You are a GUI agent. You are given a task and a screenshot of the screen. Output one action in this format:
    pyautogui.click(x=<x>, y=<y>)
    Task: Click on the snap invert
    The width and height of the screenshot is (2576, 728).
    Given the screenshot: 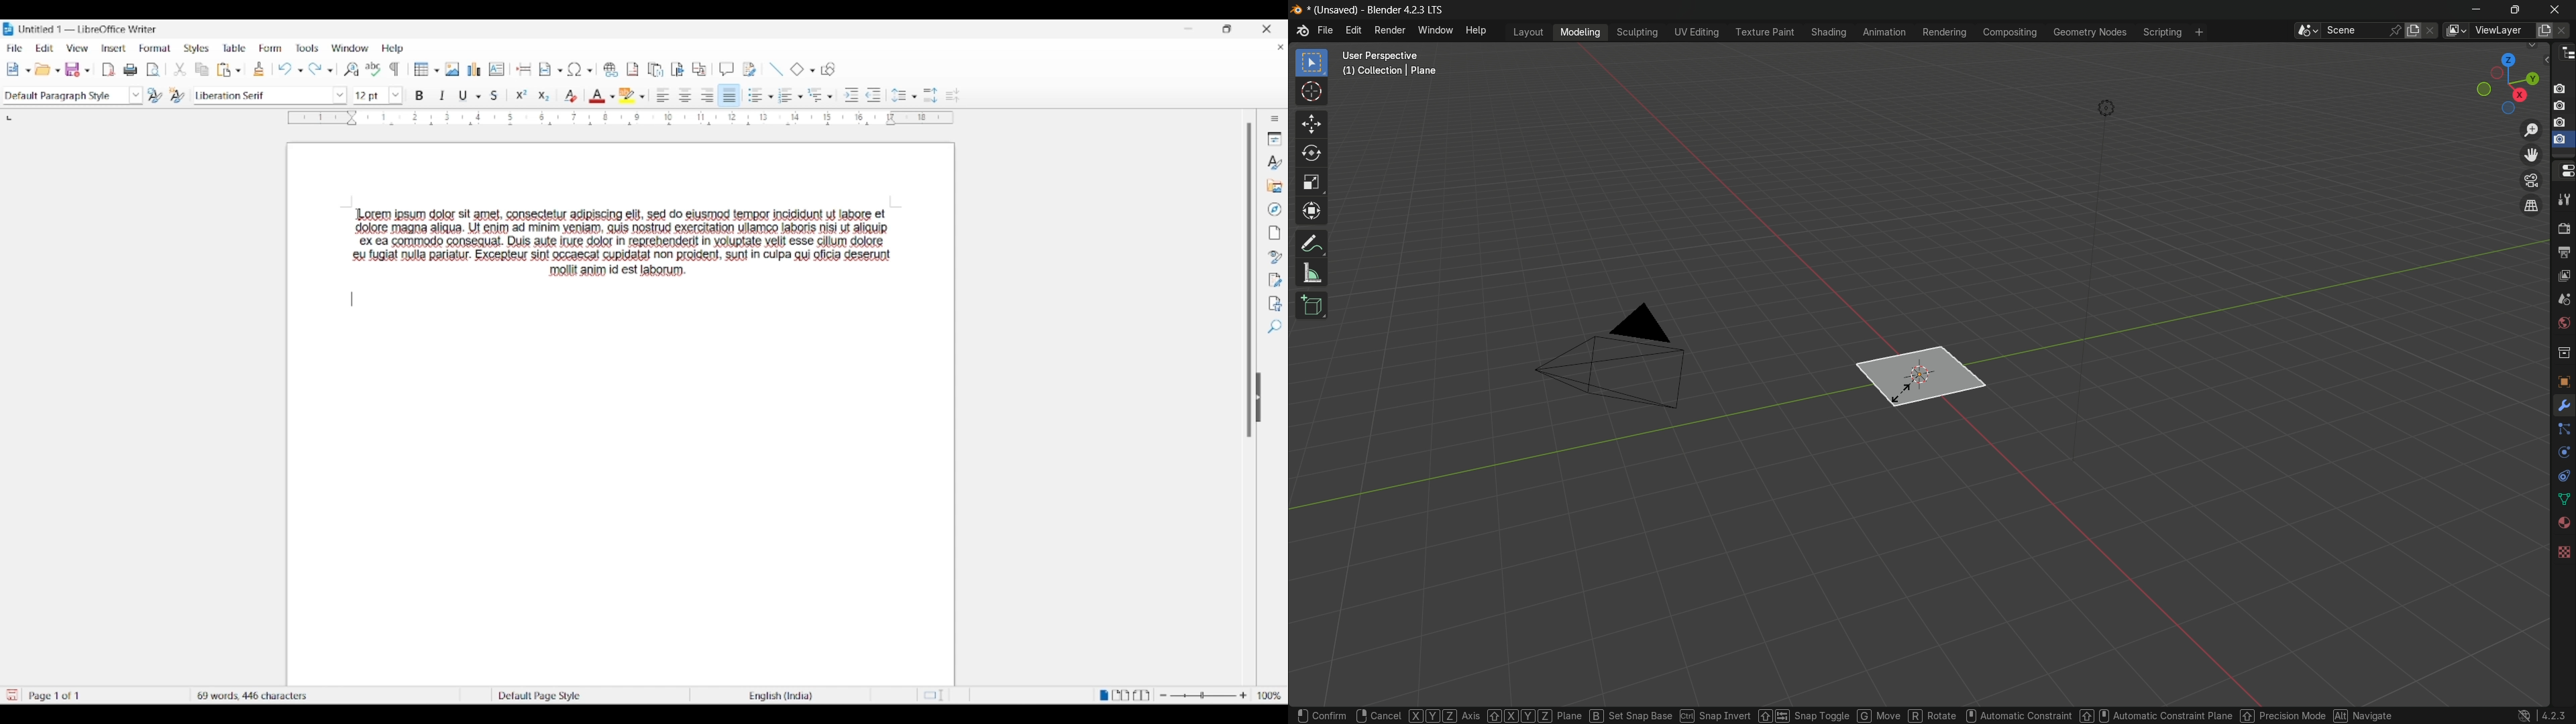 What is the action you would take?
    pyautogui.click(x=1745, y=711)
    